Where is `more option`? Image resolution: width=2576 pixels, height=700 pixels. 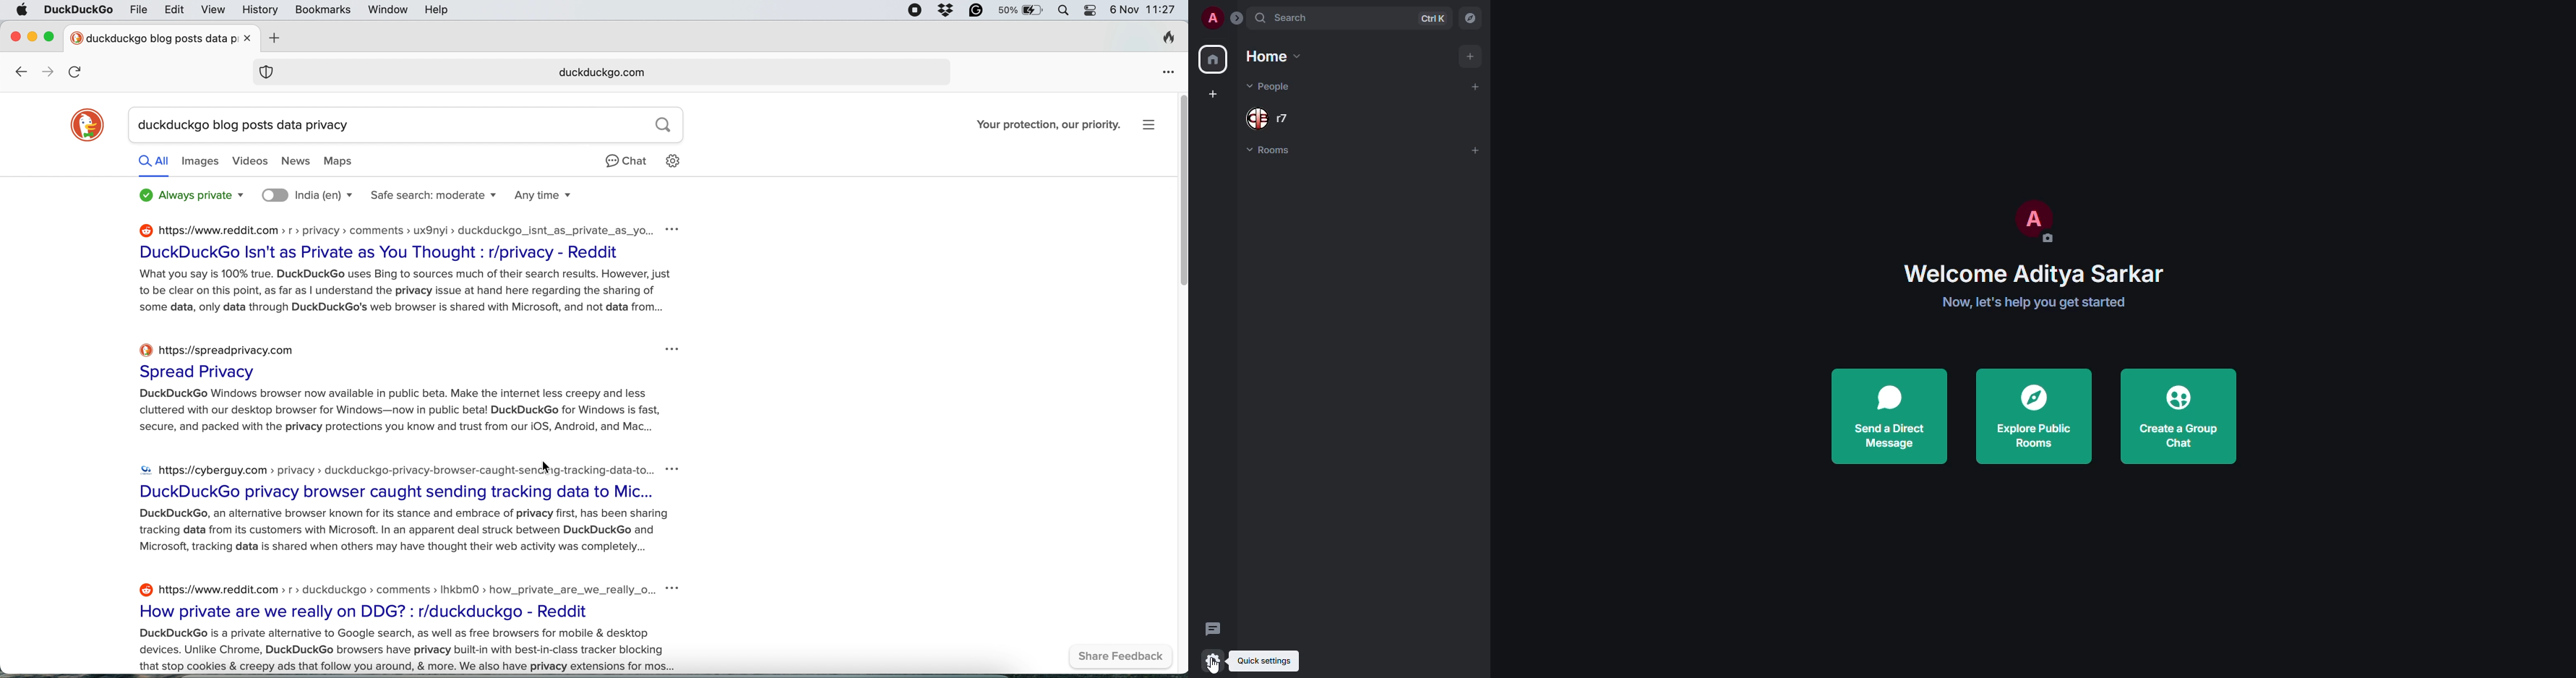
more option is located at coordinates (674, 349).